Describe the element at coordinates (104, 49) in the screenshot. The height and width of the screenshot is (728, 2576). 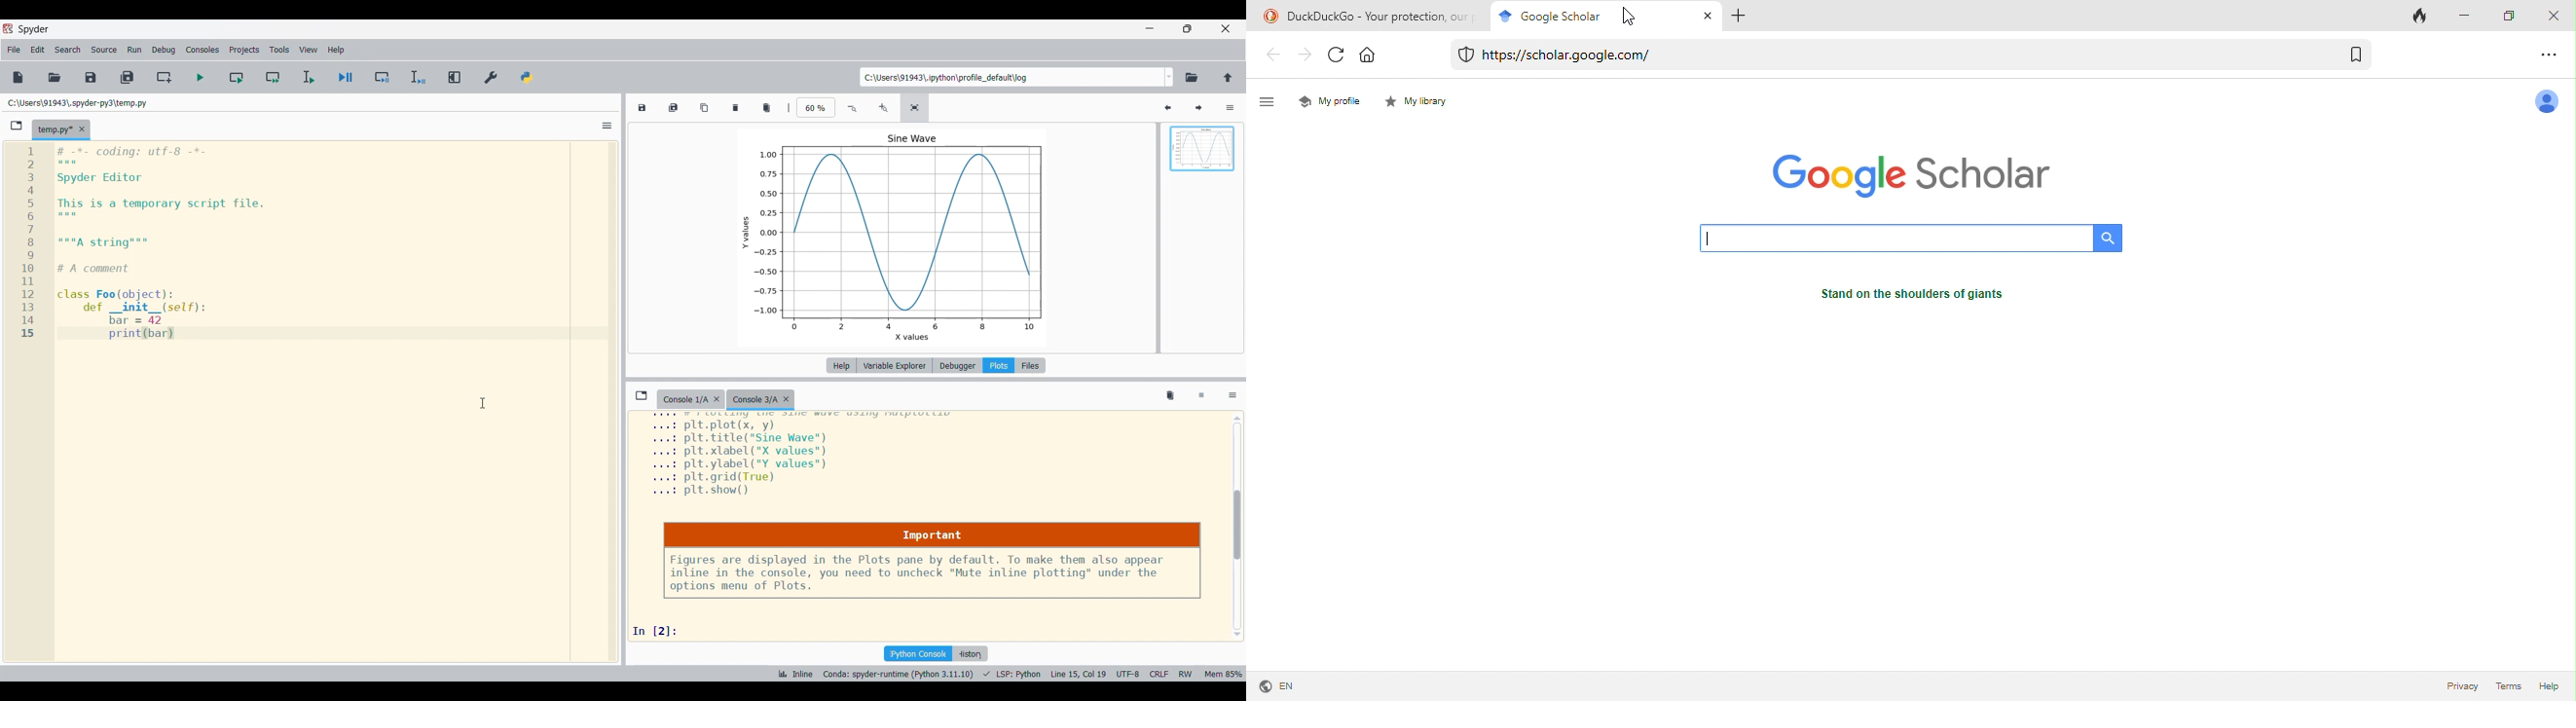
I see `Source menu` at that location.